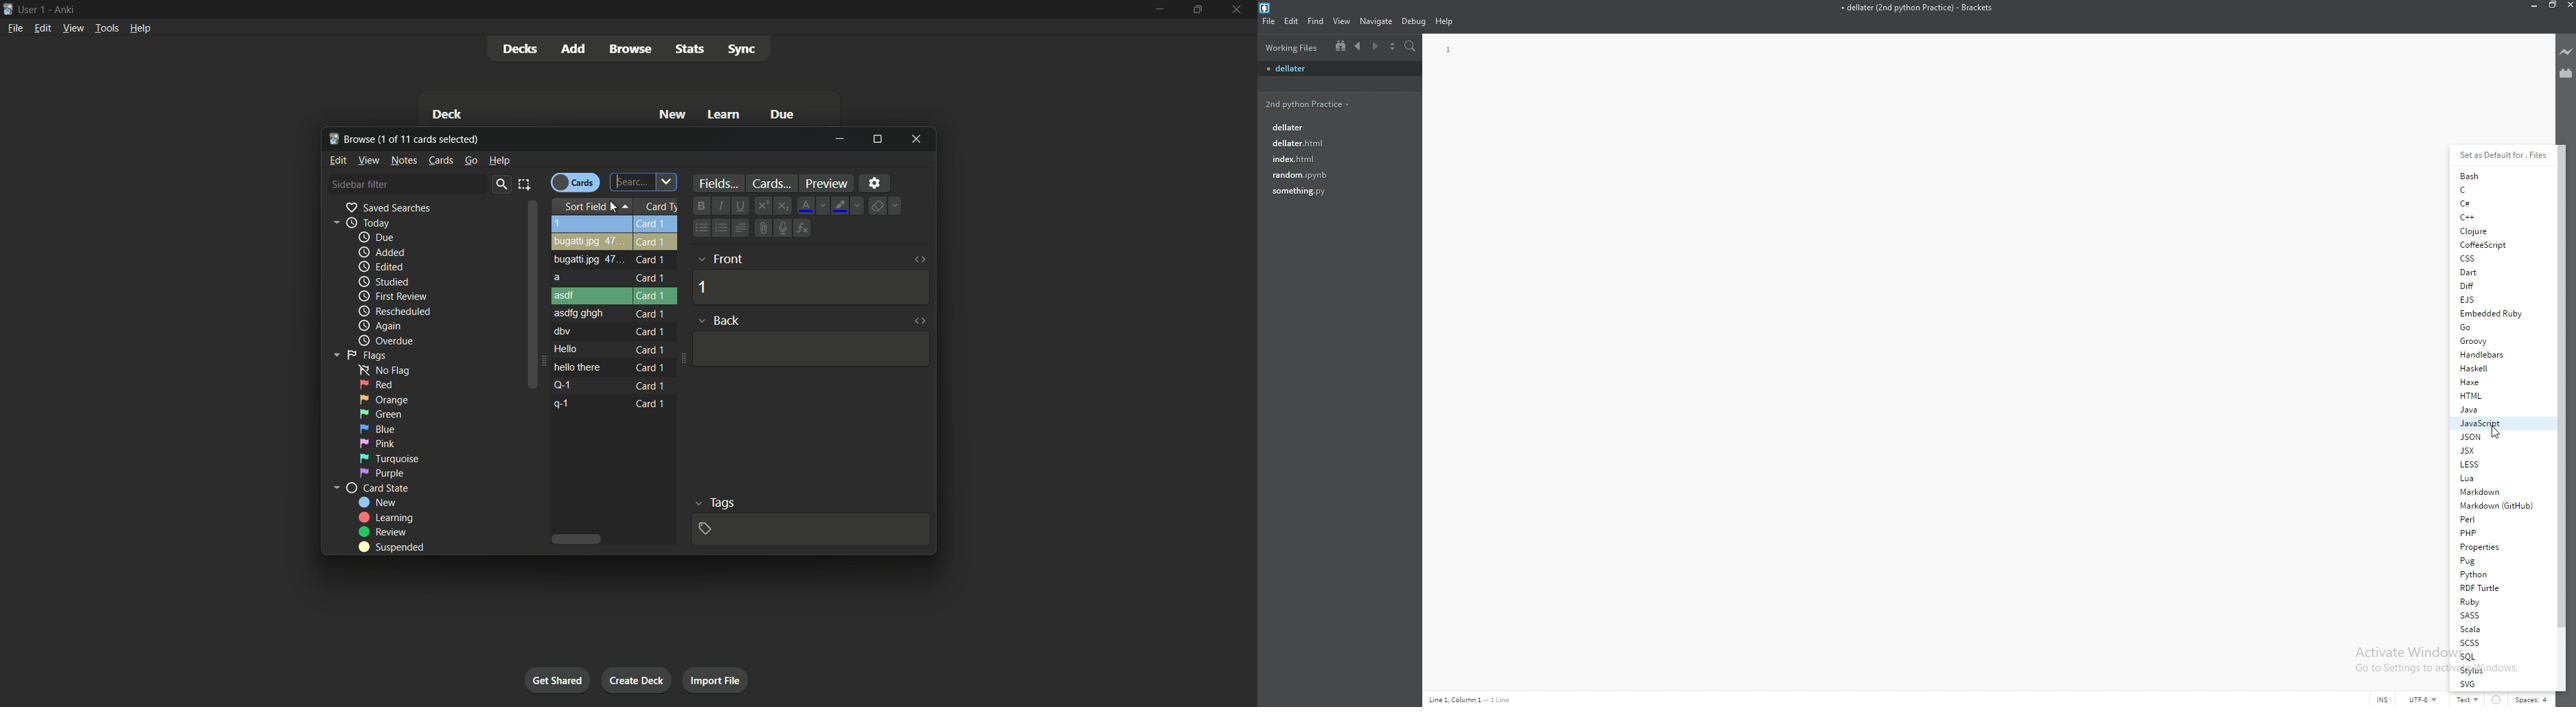 The width and height of the screenshot is (2576, 728). Describe the element at coordinates (447, 114) in the screenshot. I see `deck` at that location.